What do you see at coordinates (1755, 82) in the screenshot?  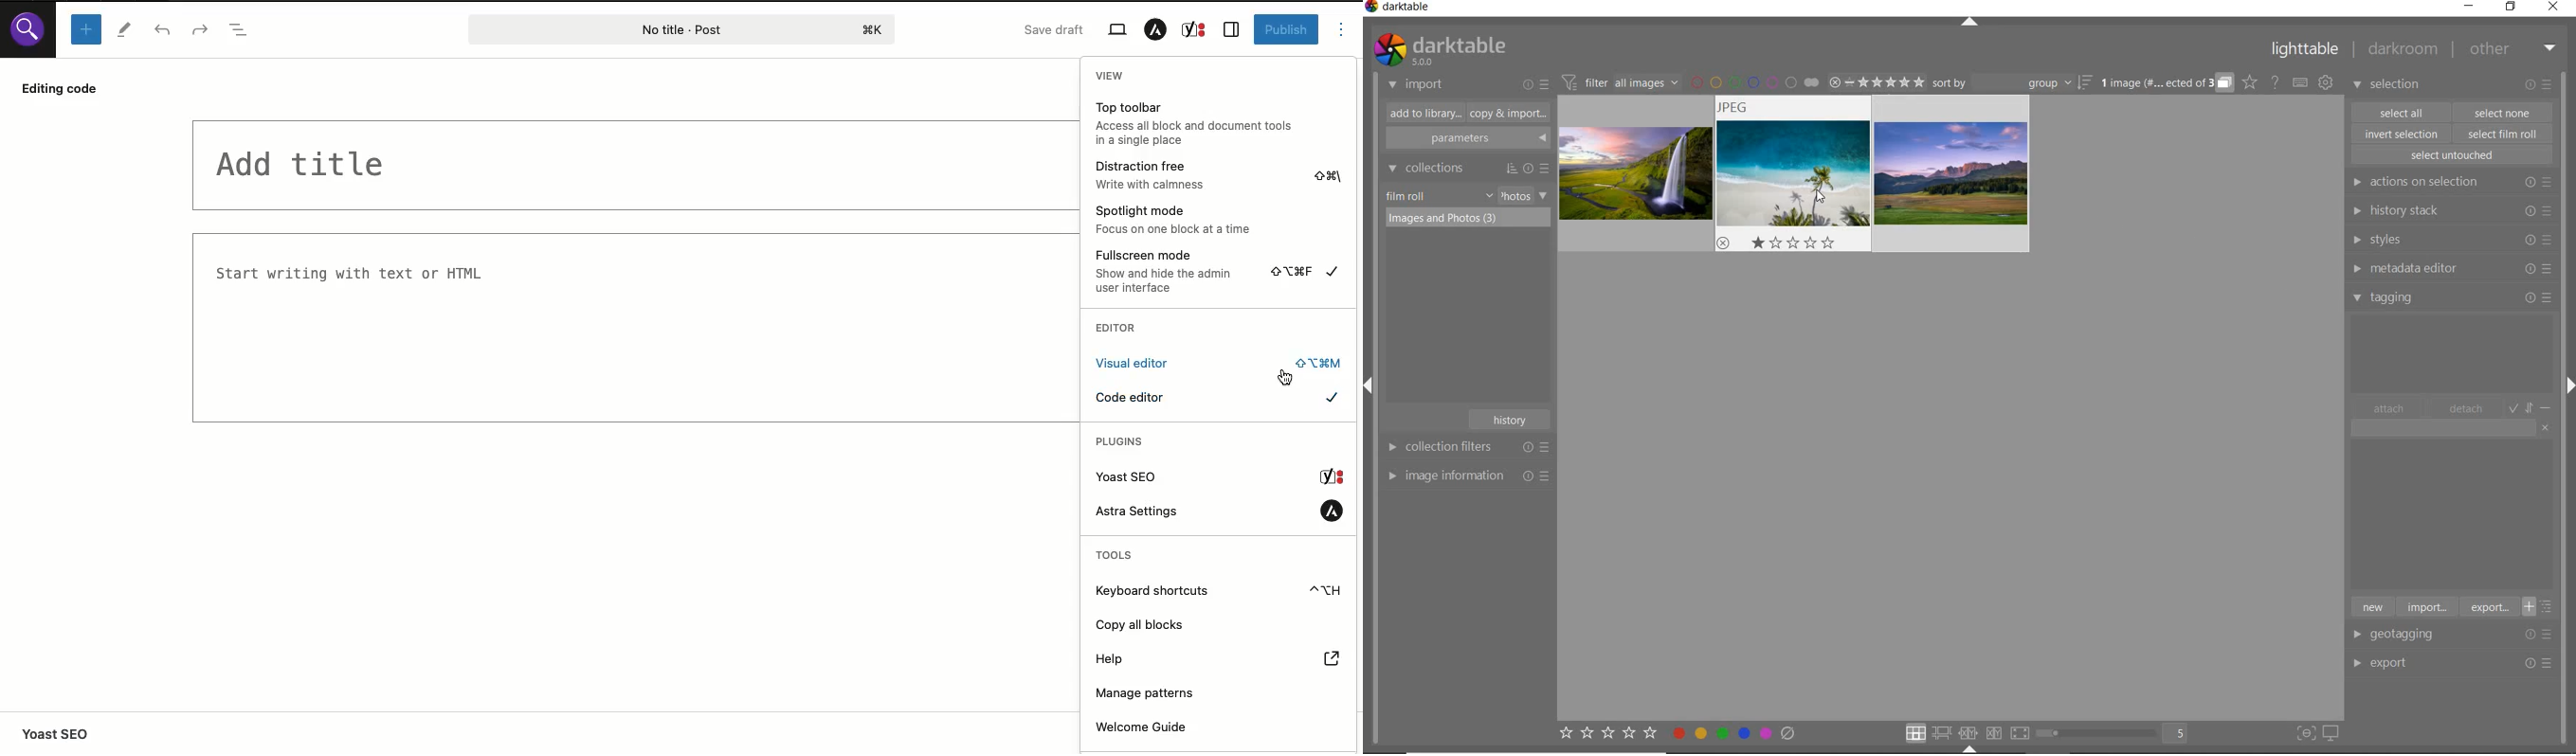 I see `filter by image color label` at bounding box center [1755, 82].